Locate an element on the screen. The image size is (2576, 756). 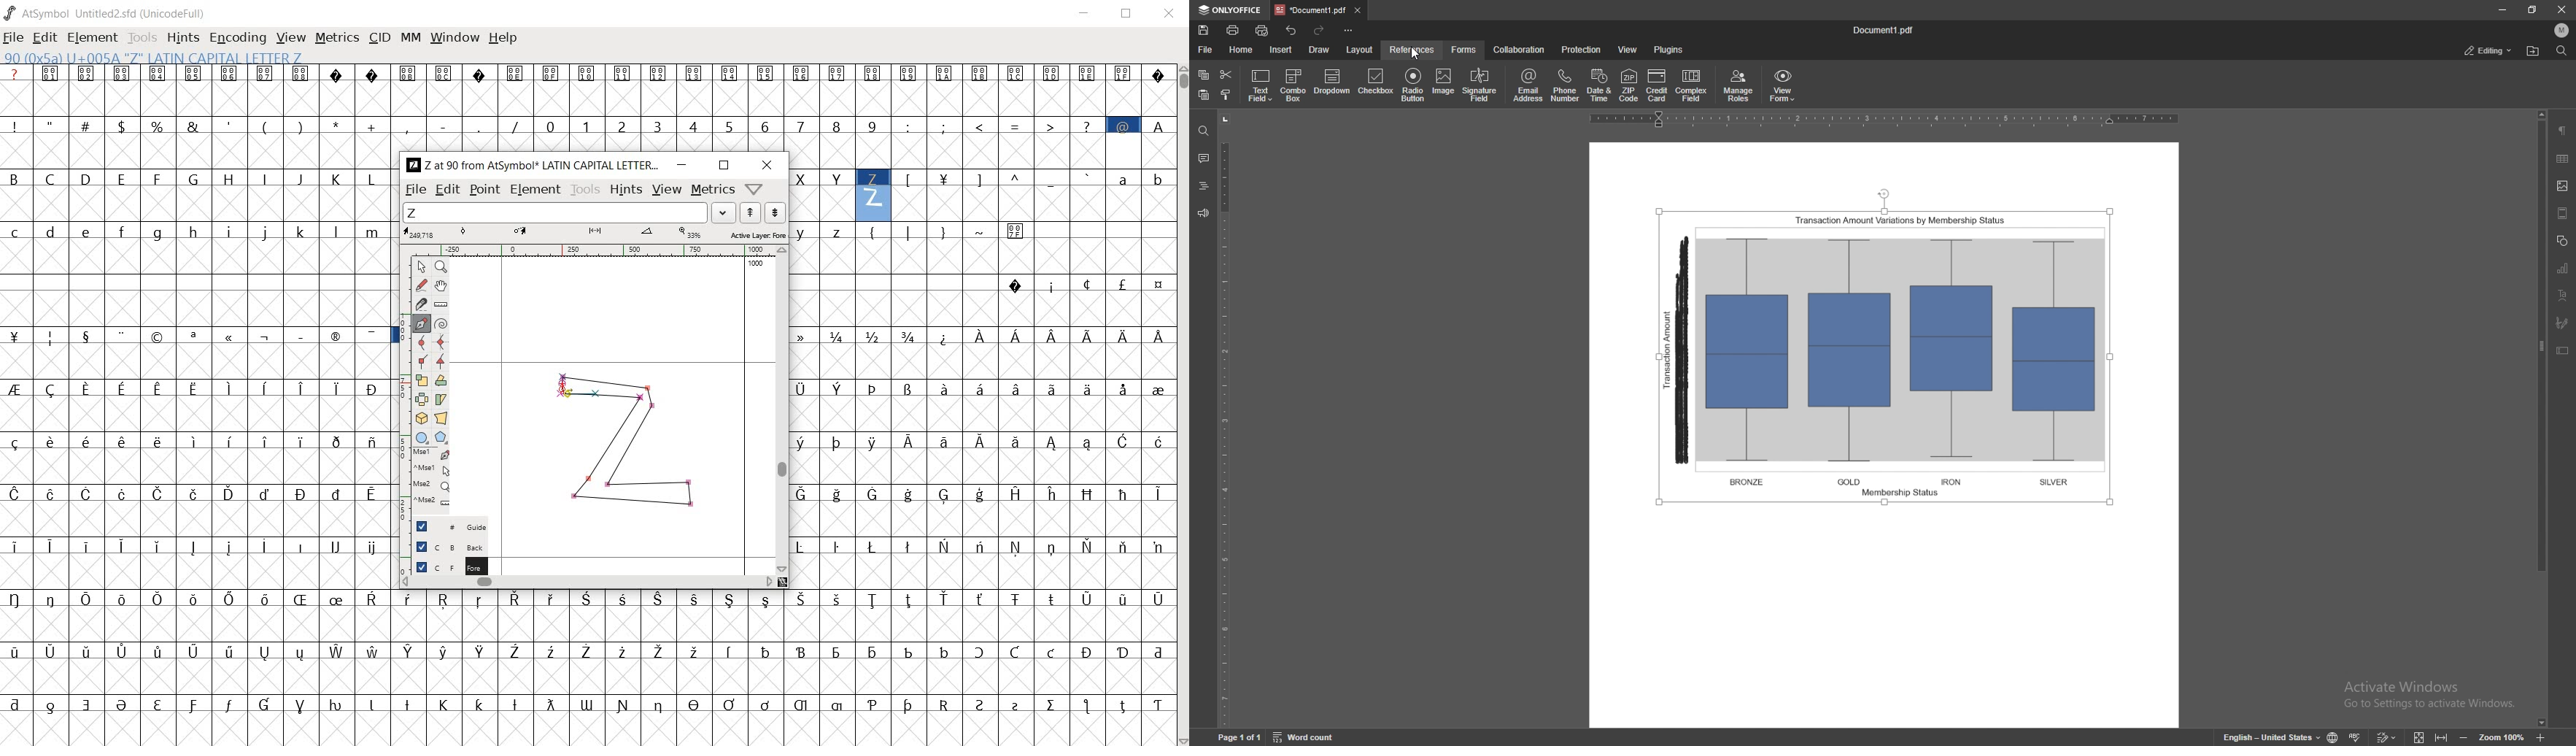
vertical scale is located at coordinates (1230, 420).